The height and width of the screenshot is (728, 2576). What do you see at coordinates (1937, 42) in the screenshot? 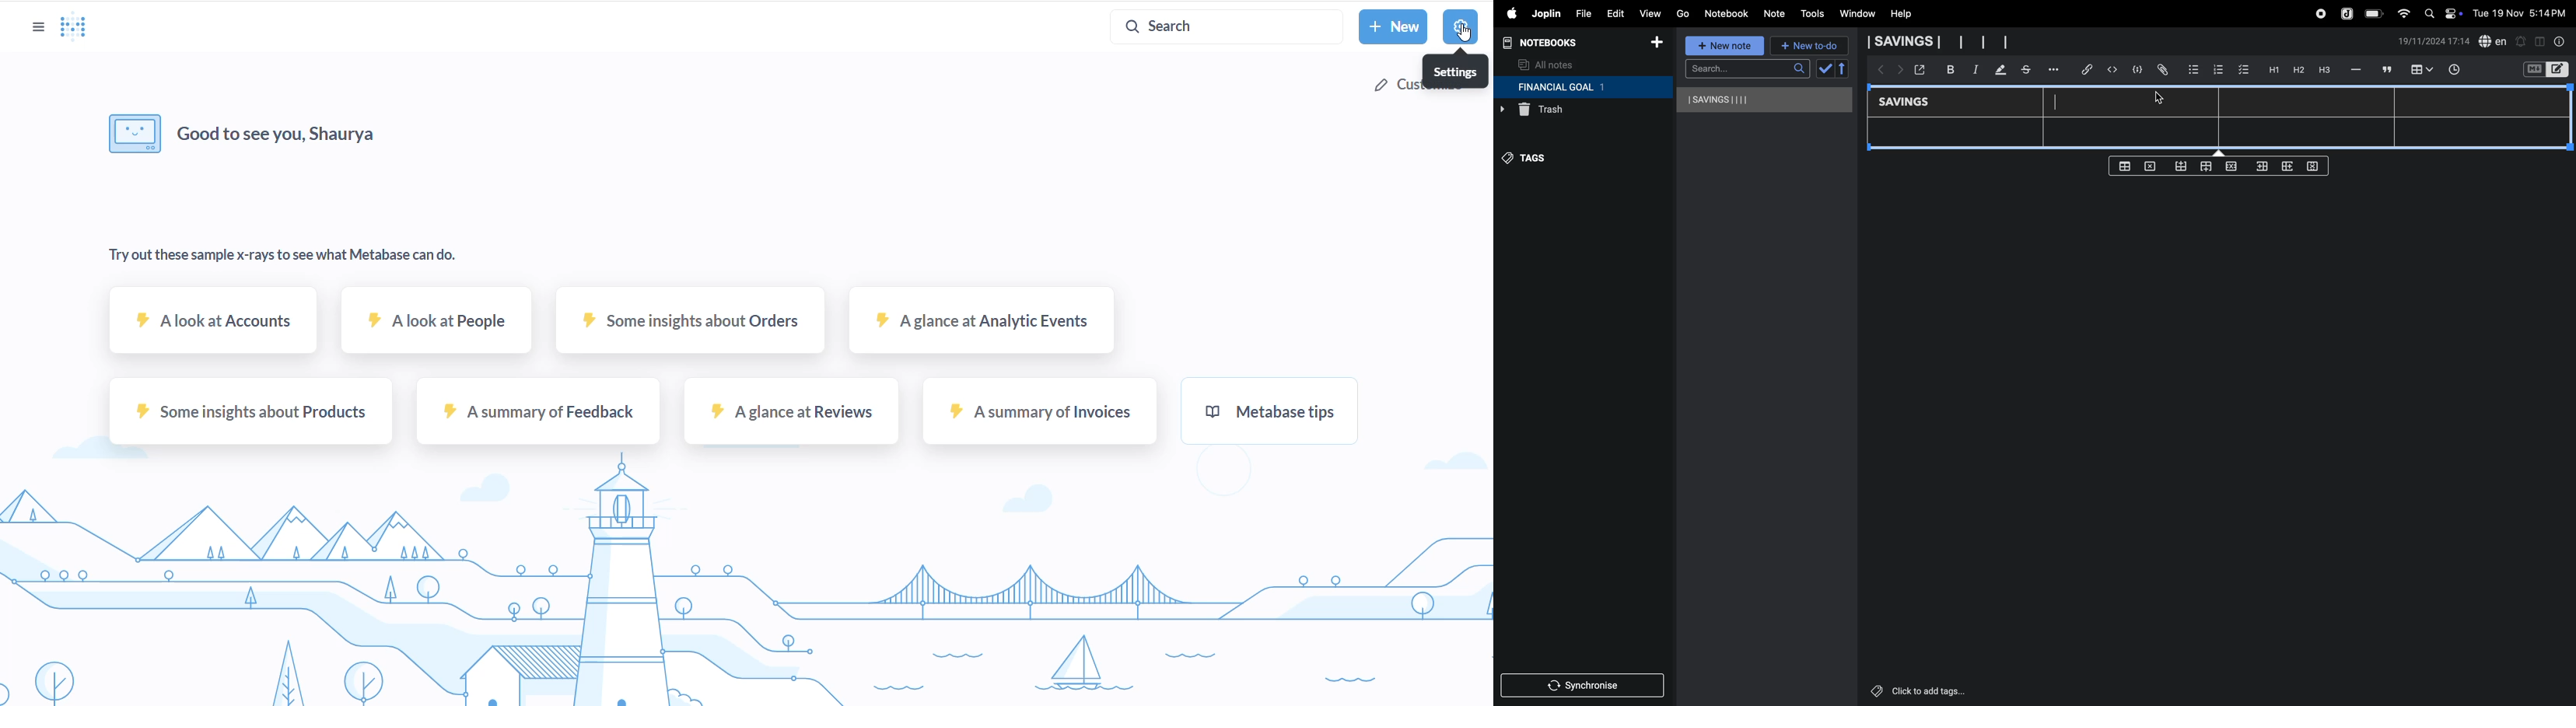
I see `savings` at bounding box center [1937, 42].